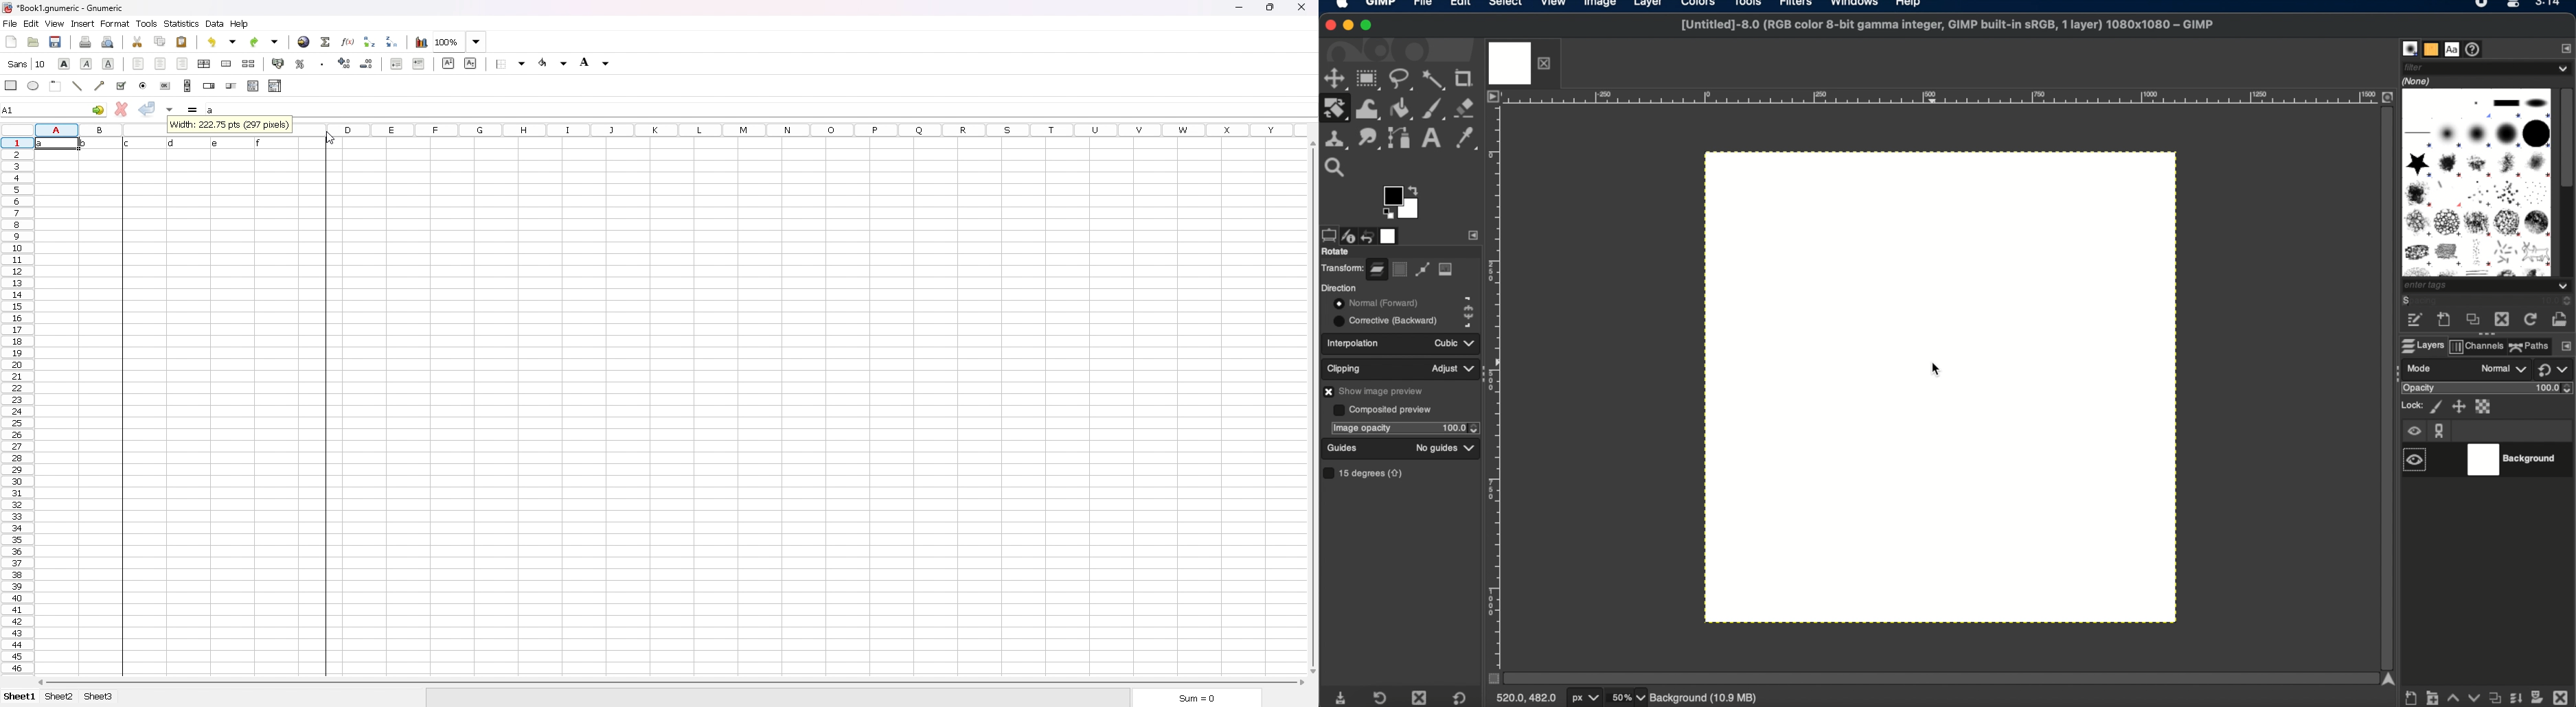 The width and height of the screenshot is (2576, 728). Describe the element at coordinates (32, 23) in the screenshot. I see `edit` at that location.